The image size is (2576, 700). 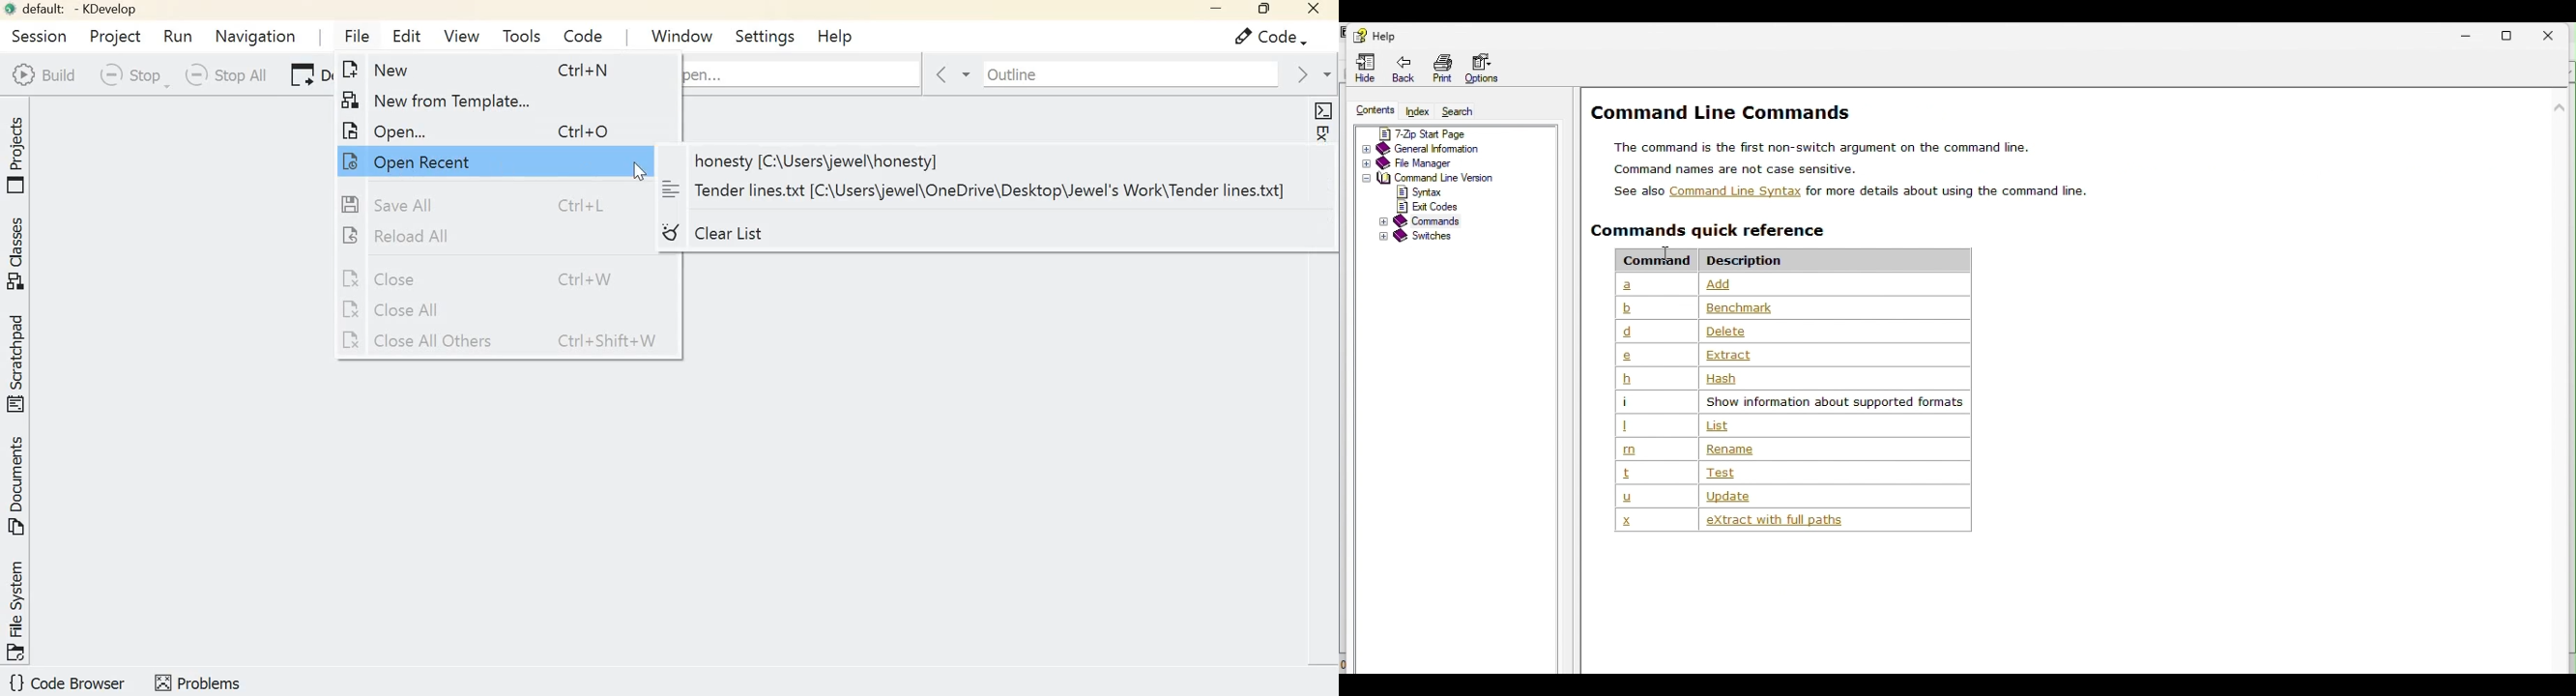 What do you see at coordinates (762, 236) in the screenshot?
I see `Clear list` at bounding box center [762, 236].